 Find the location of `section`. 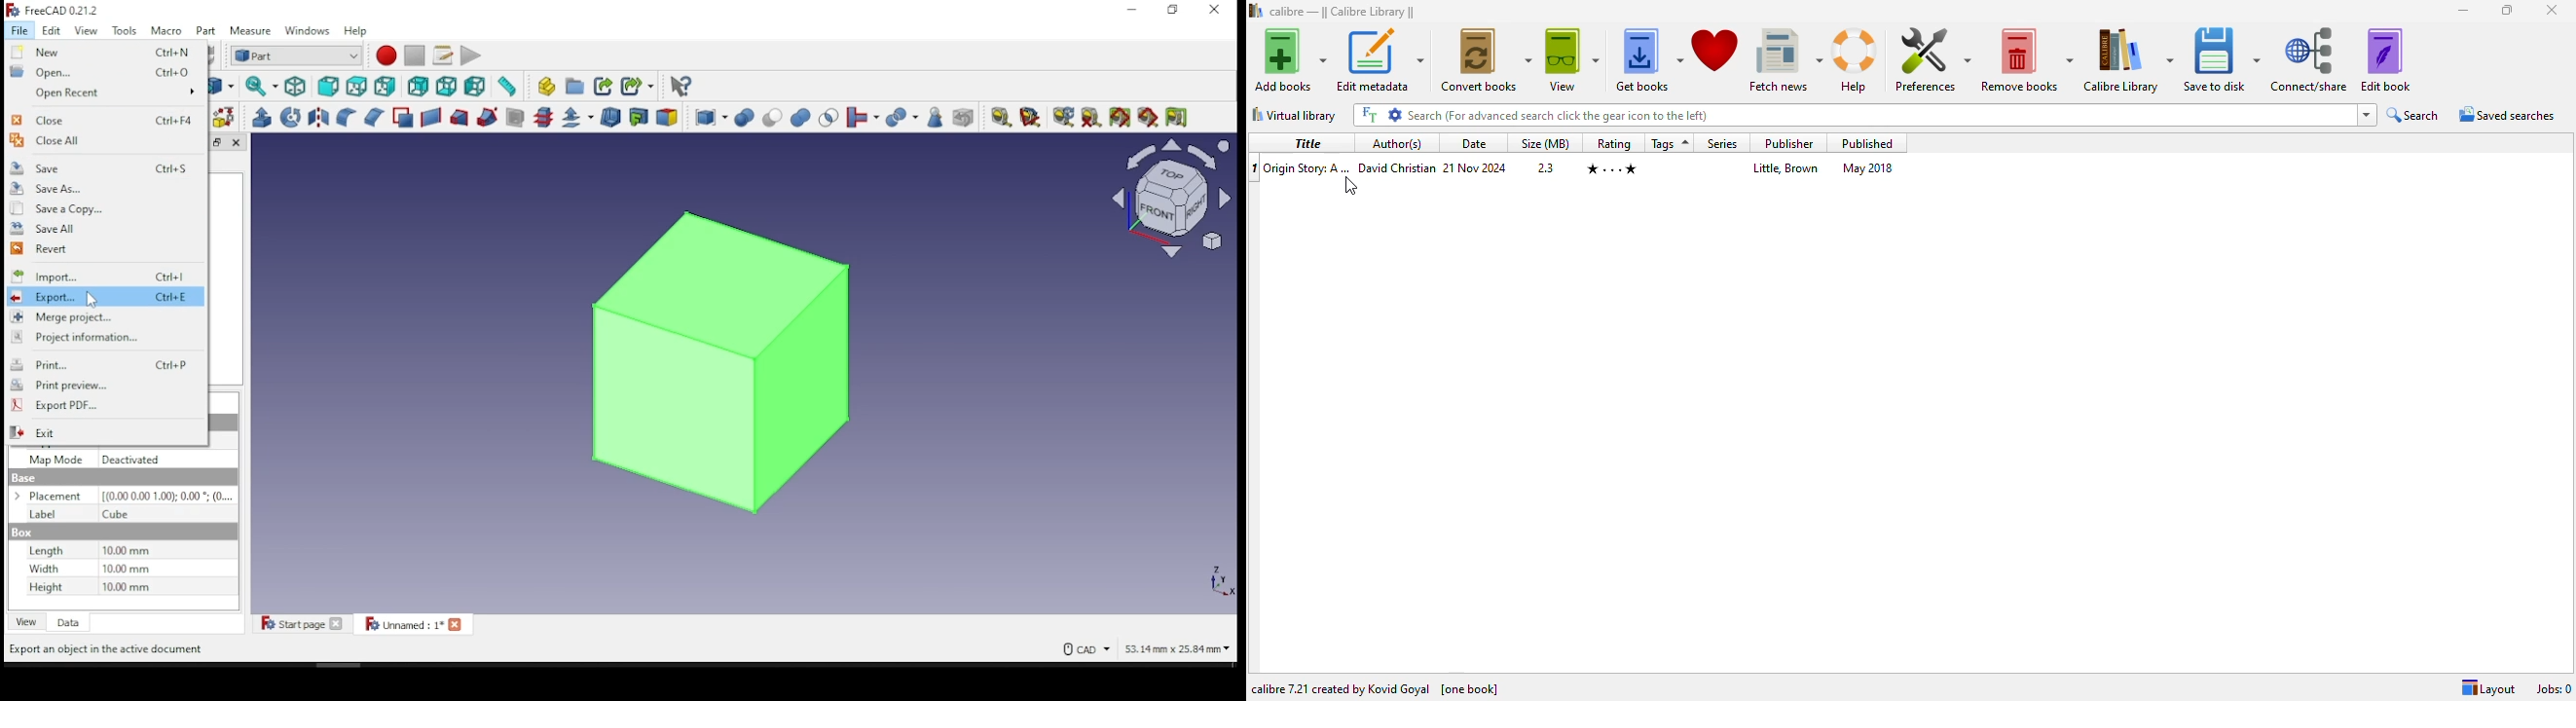

section is located at coordinates (516, 118).